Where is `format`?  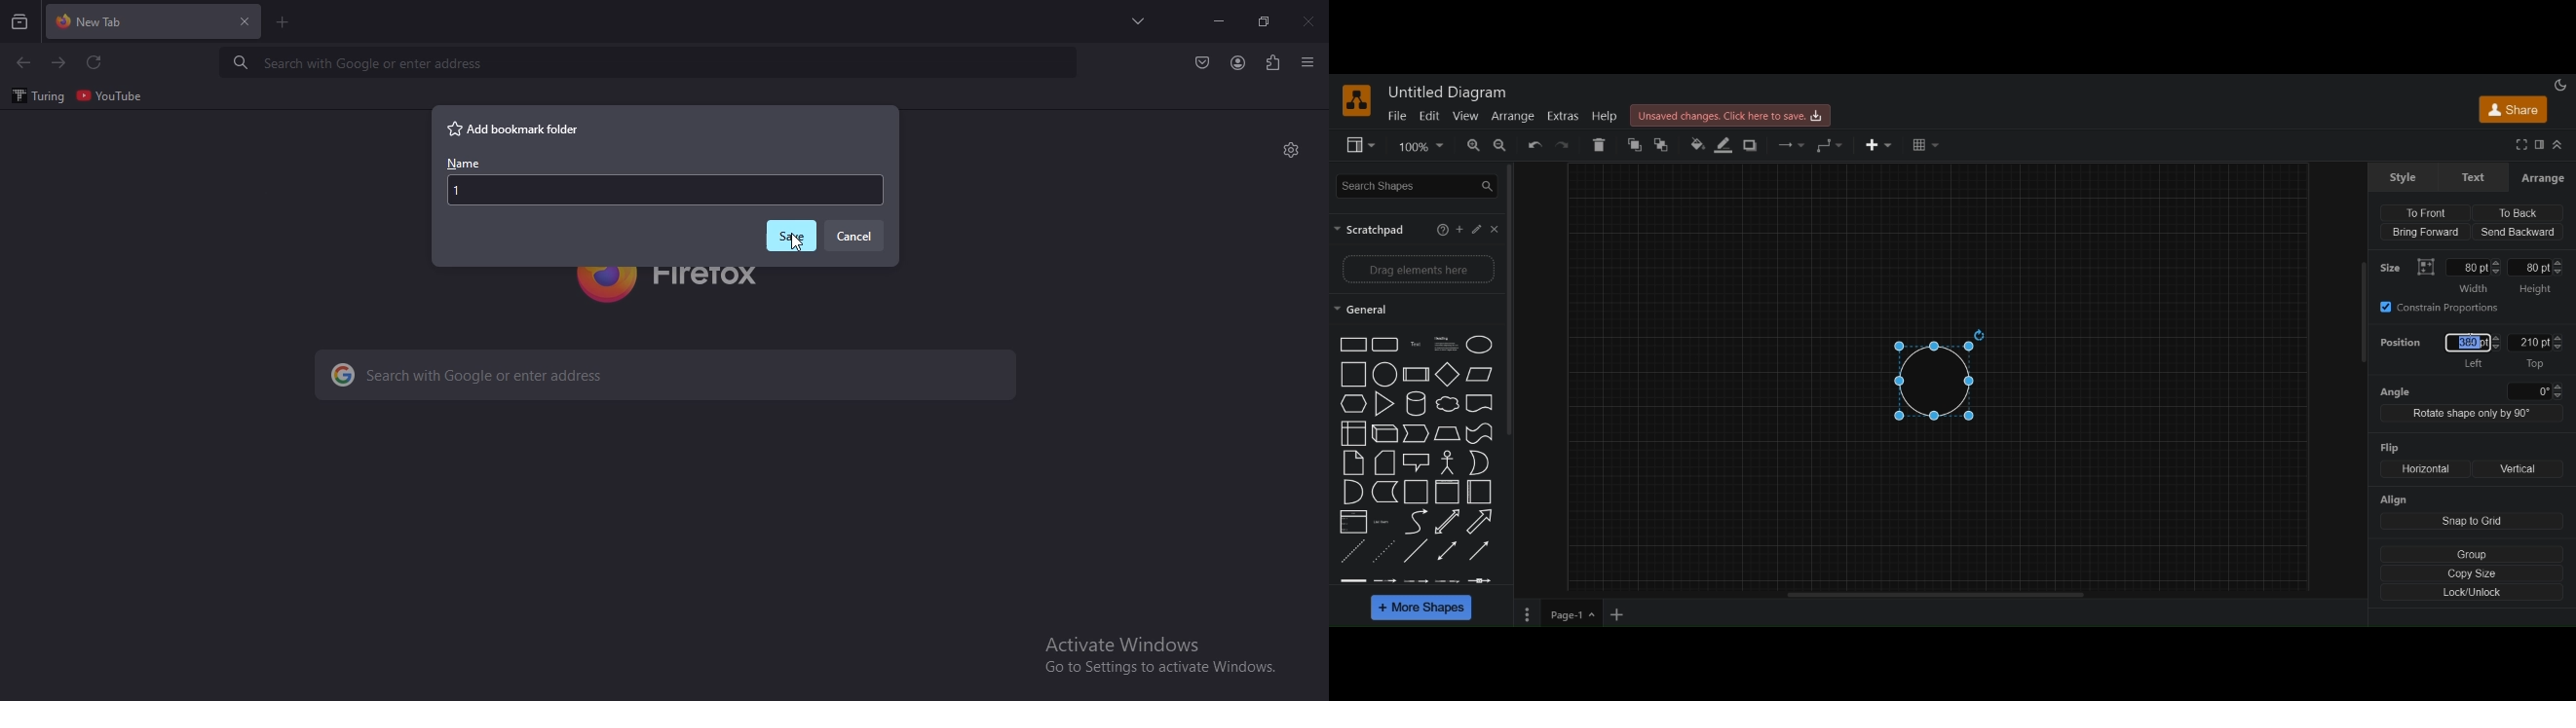 format is located at coordinates (2539, 146).